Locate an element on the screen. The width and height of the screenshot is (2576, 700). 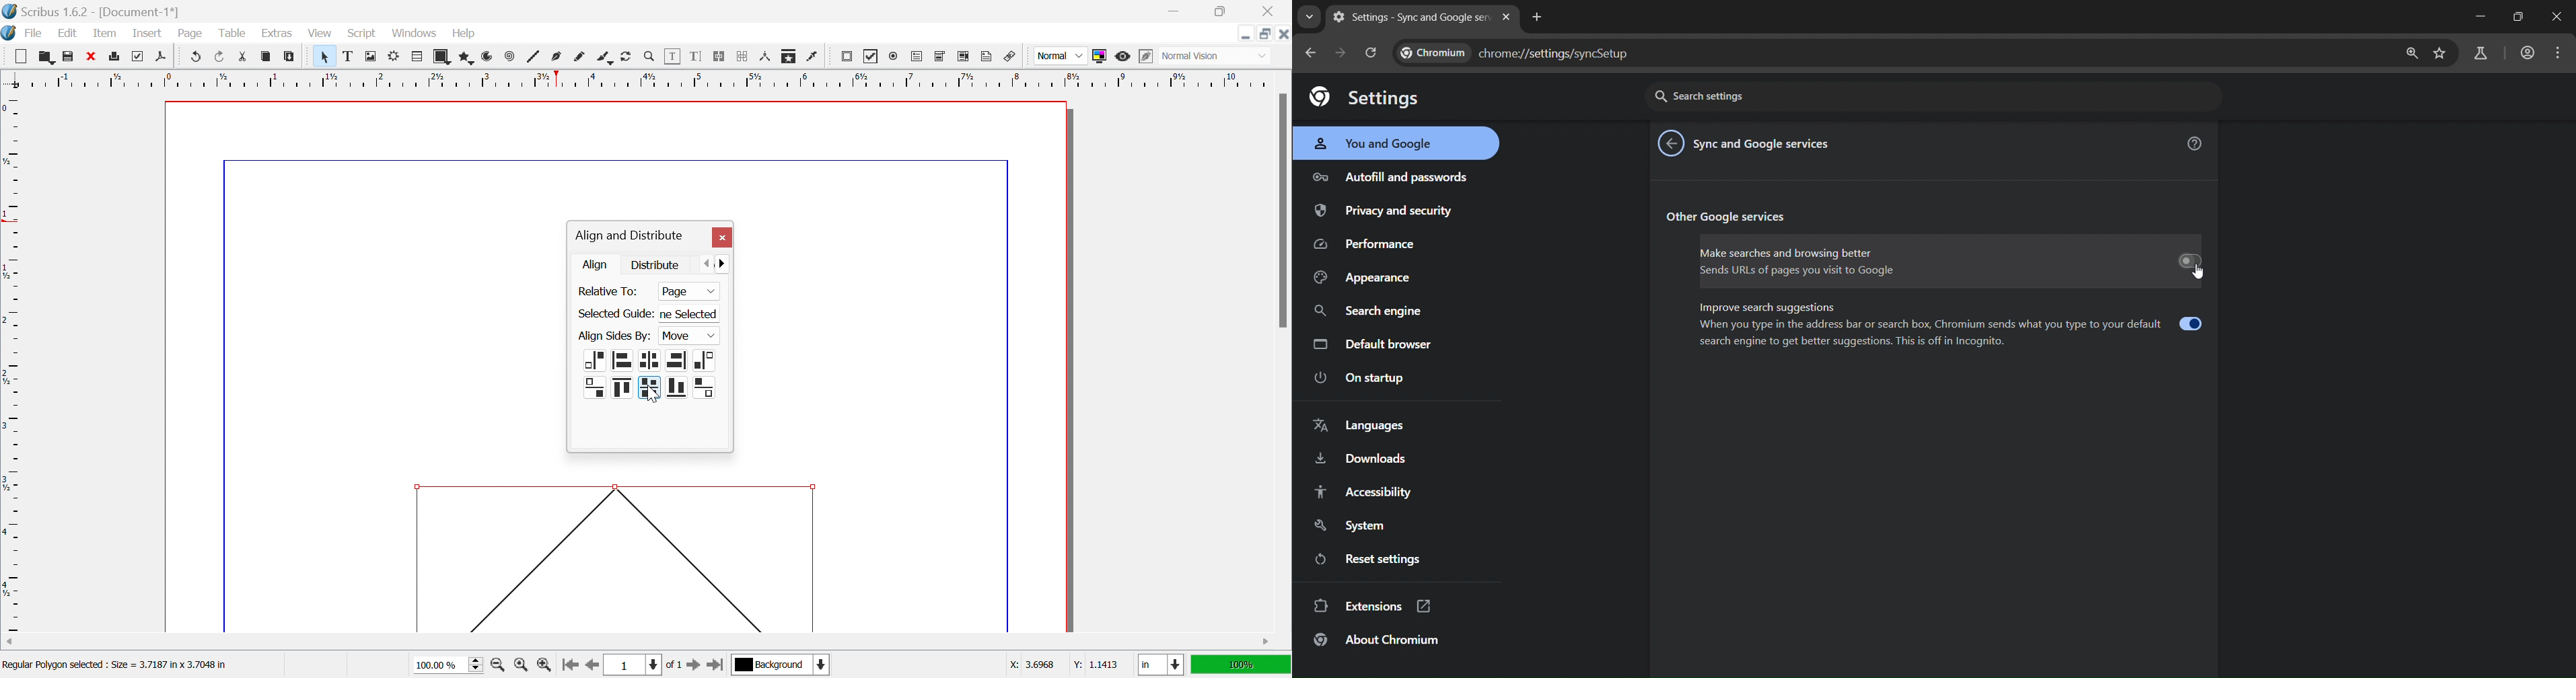
Eye dropper is located at coordinates (814, 57).